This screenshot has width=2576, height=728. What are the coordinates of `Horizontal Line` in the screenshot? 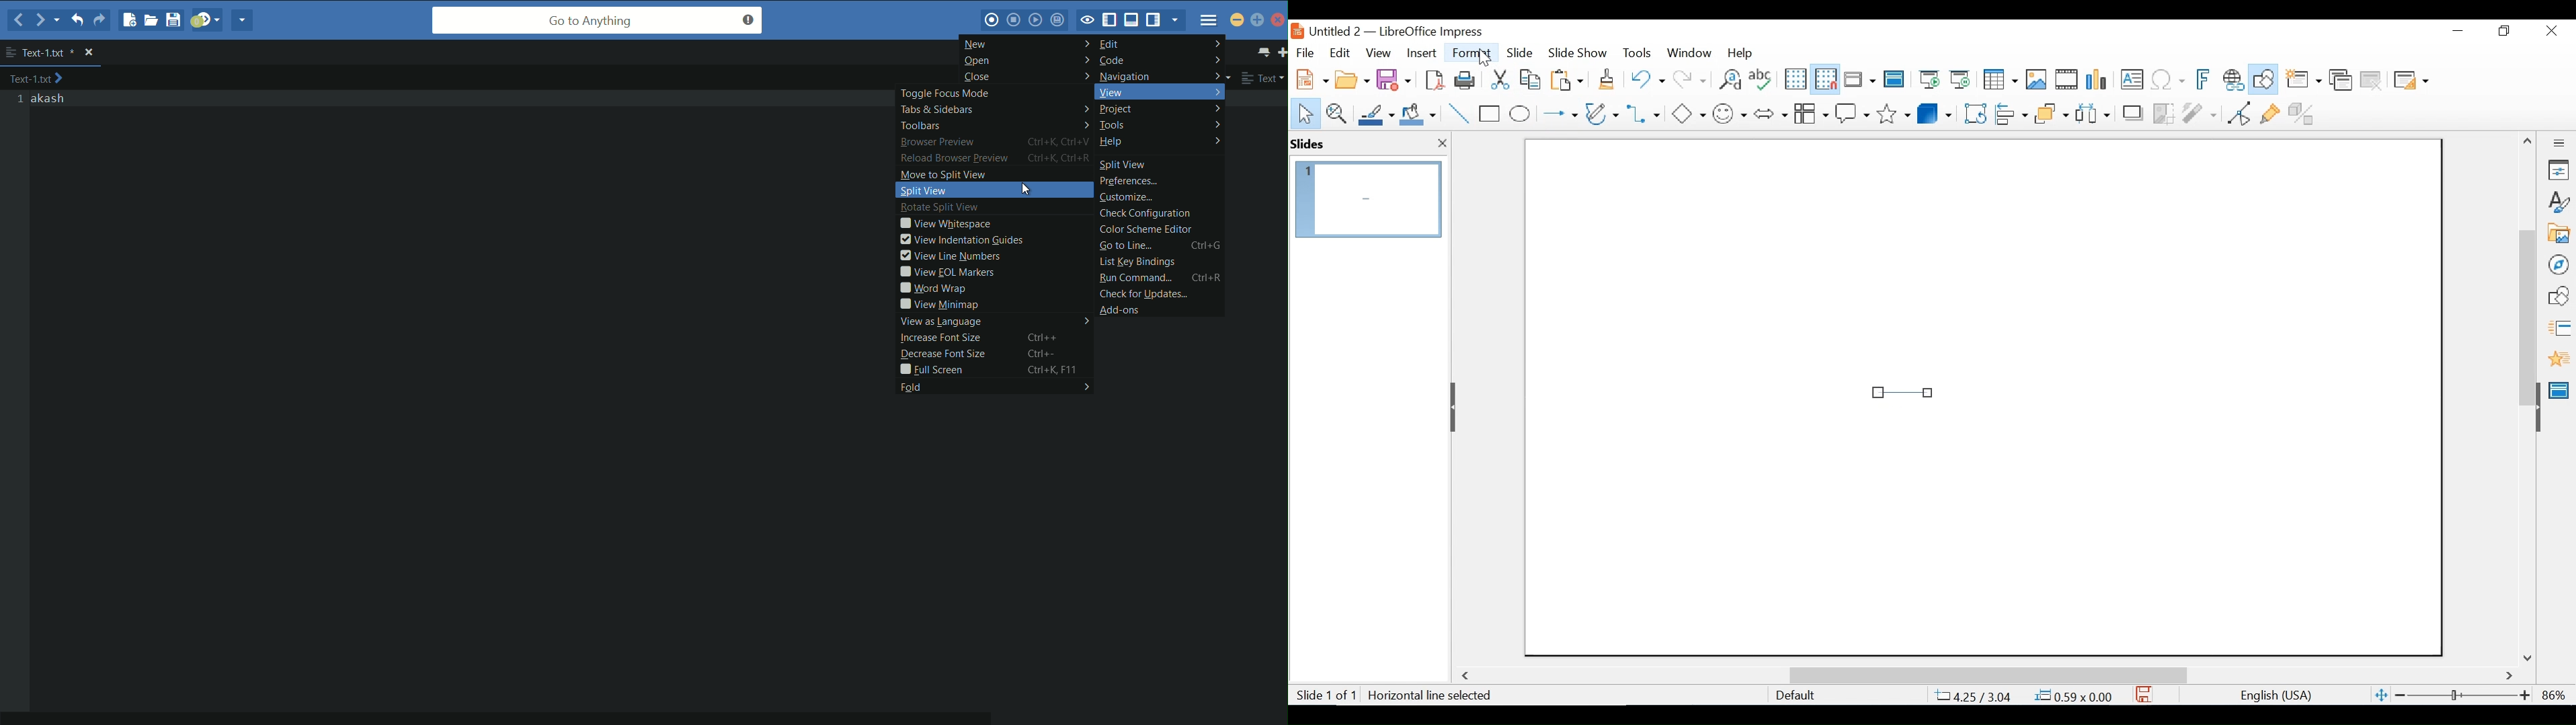 It's located at (1903, 392).